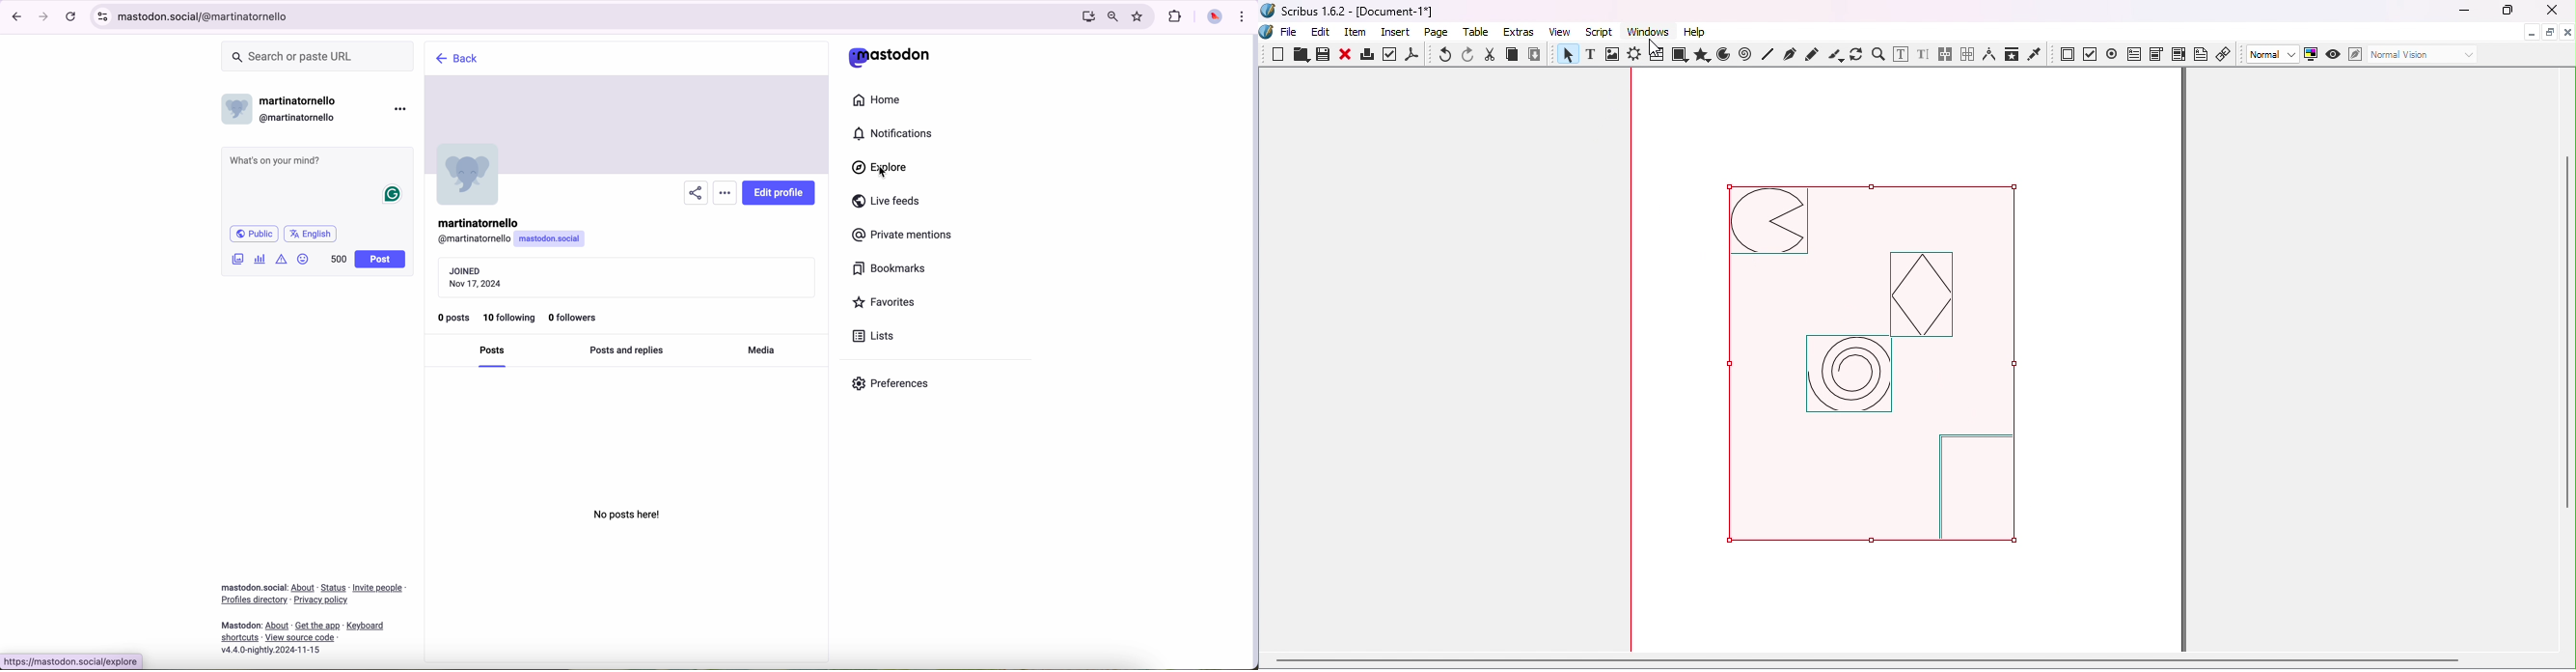  I want to click on Polygon, so click(1700, 55).